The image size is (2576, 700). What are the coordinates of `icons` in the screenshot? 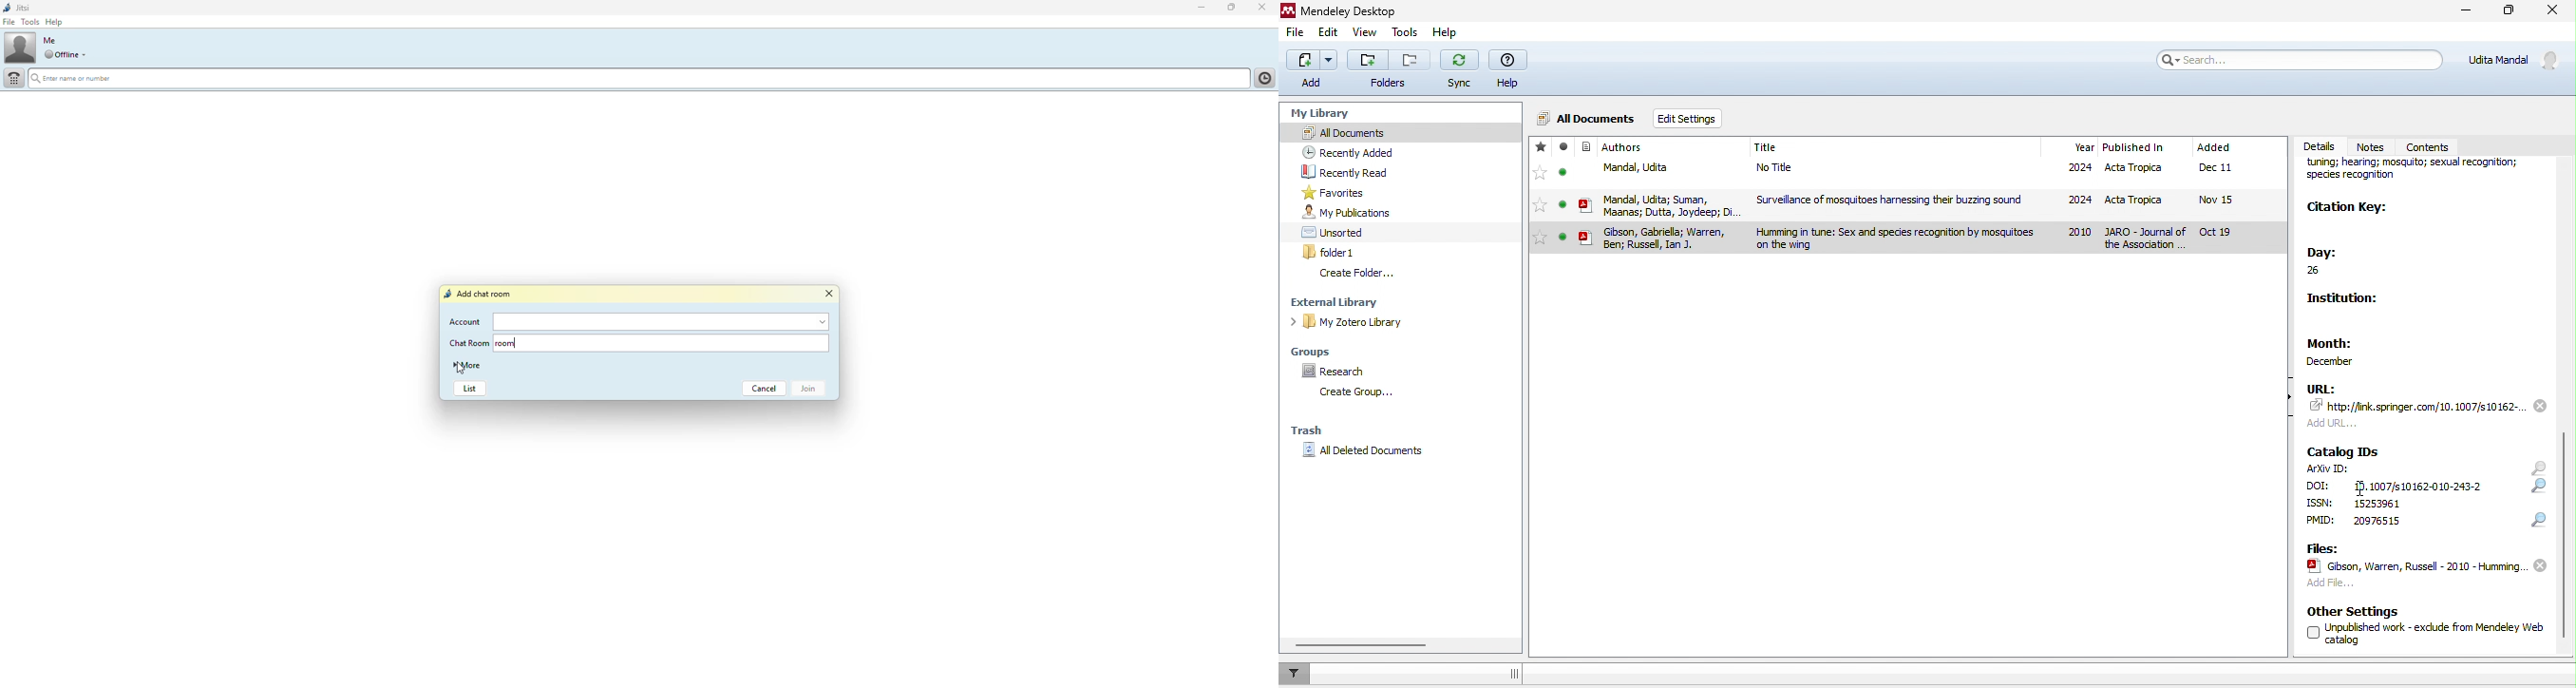 It's located at (2539, 494).